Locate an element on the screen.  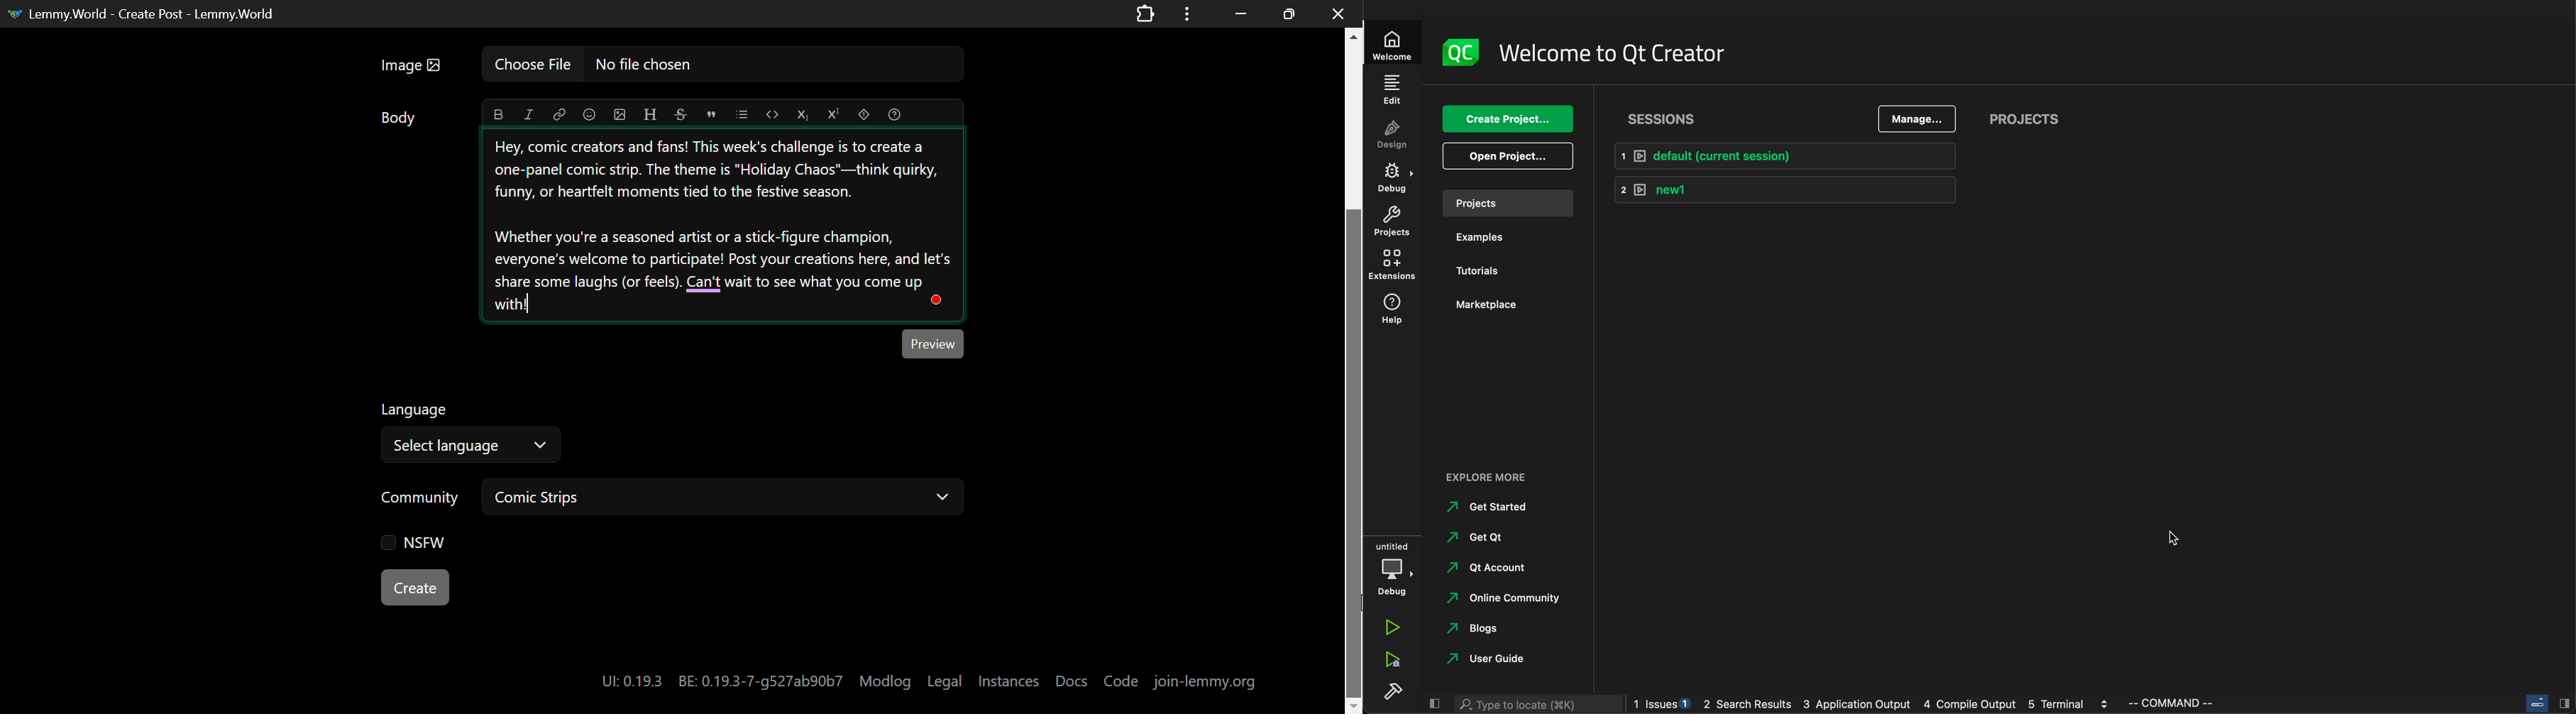
Restore Down is located at coordinates (1240, 12).